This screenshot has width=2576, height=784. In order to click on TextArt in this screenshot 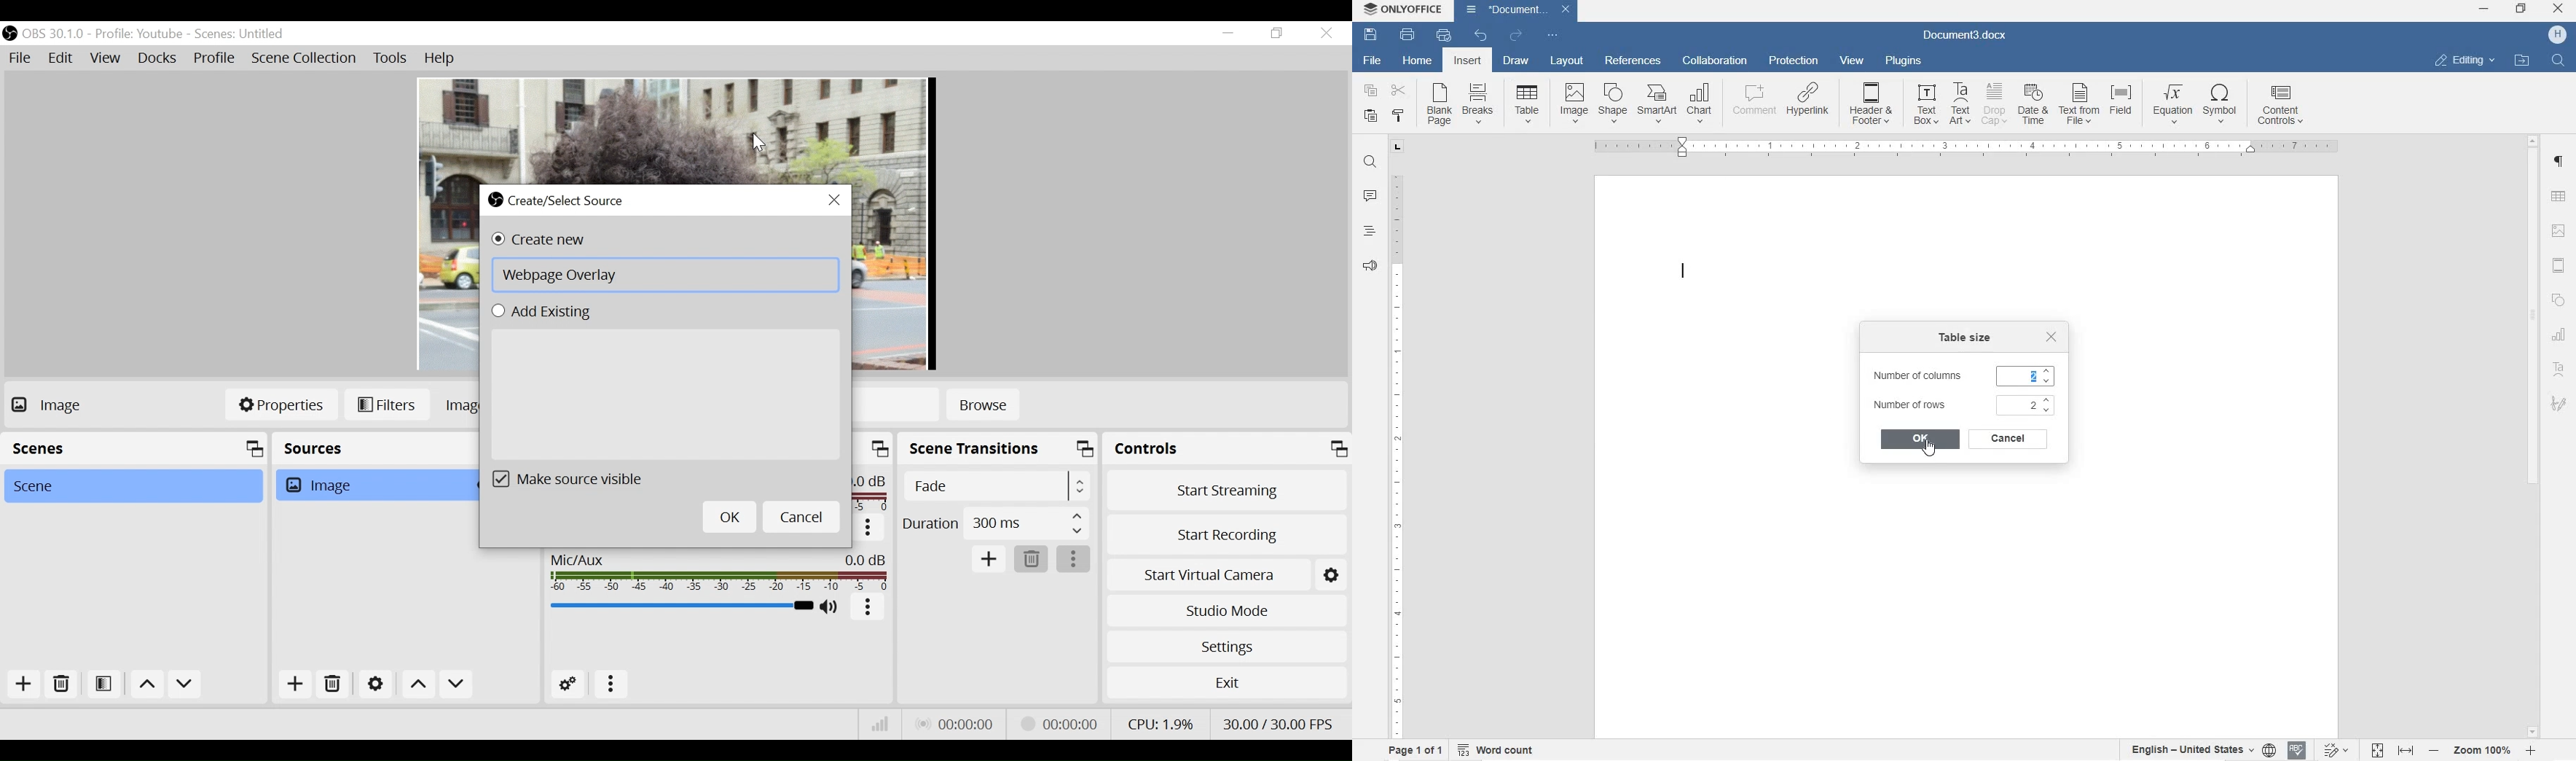, I will do `click(1961, 104)`.